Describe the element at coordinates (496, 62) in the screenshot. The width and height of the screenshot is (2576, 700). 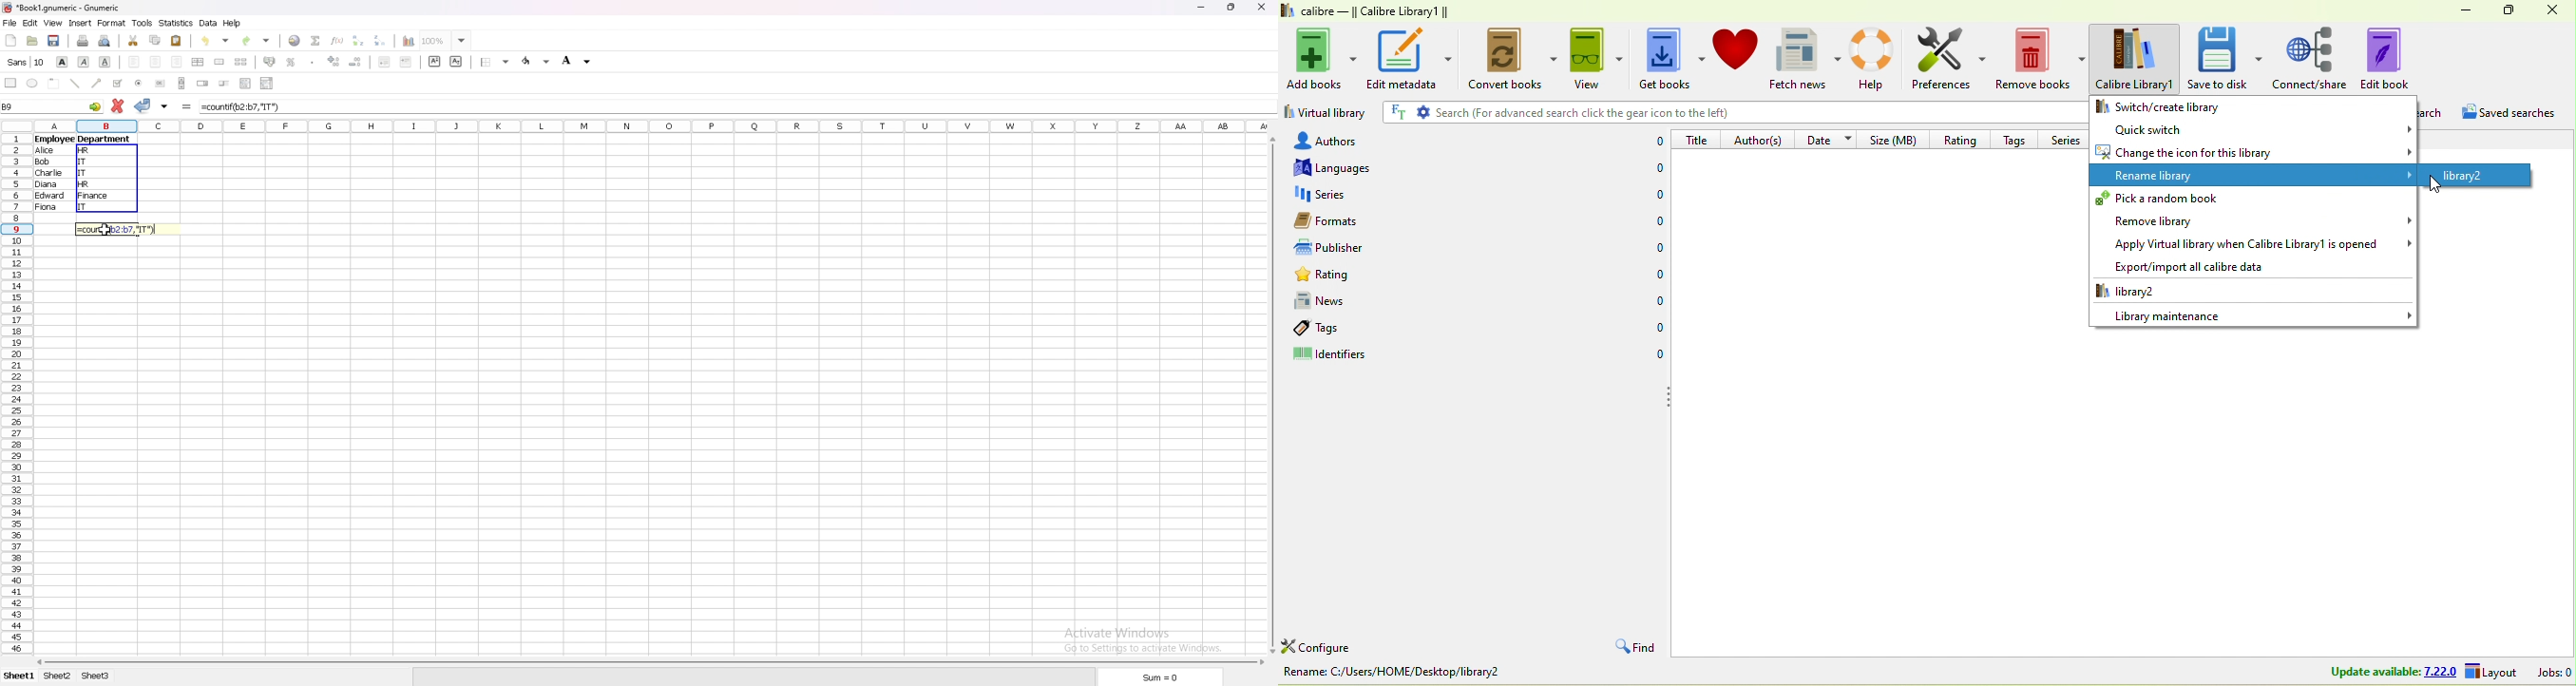
I see `border` at that location.